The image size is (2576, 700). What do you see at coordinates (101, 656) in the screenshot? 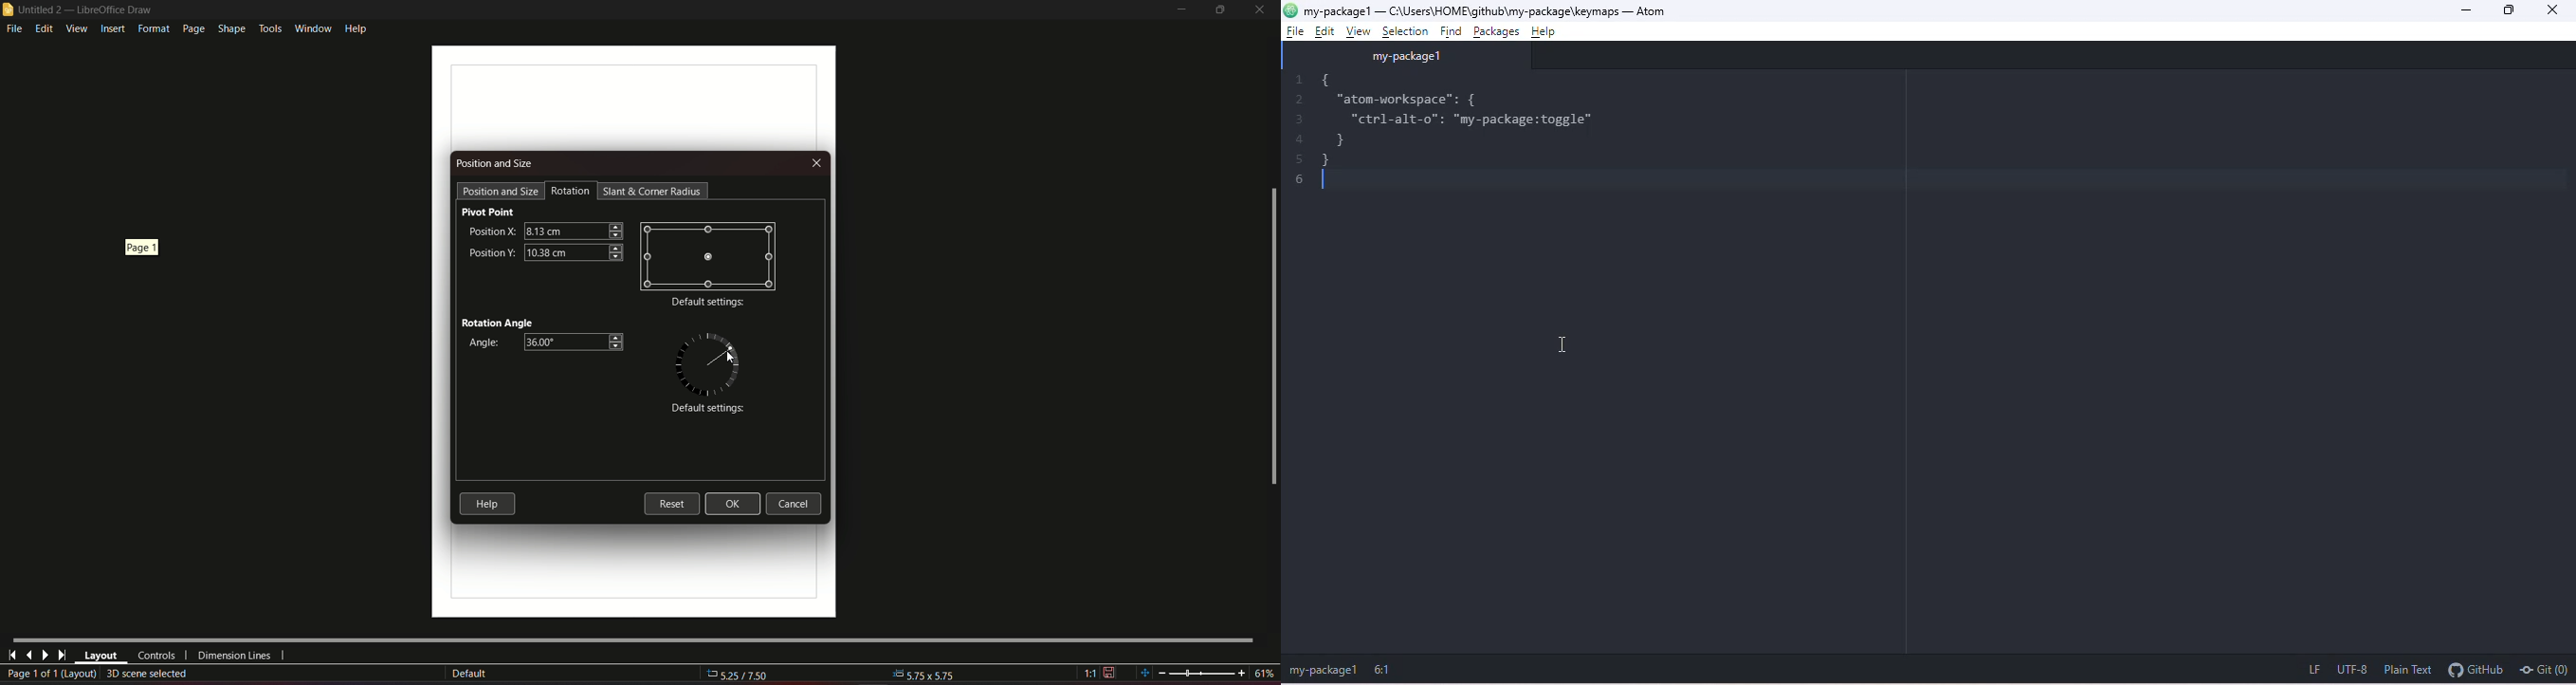
I see `layout` at bounding box center [101, 656].